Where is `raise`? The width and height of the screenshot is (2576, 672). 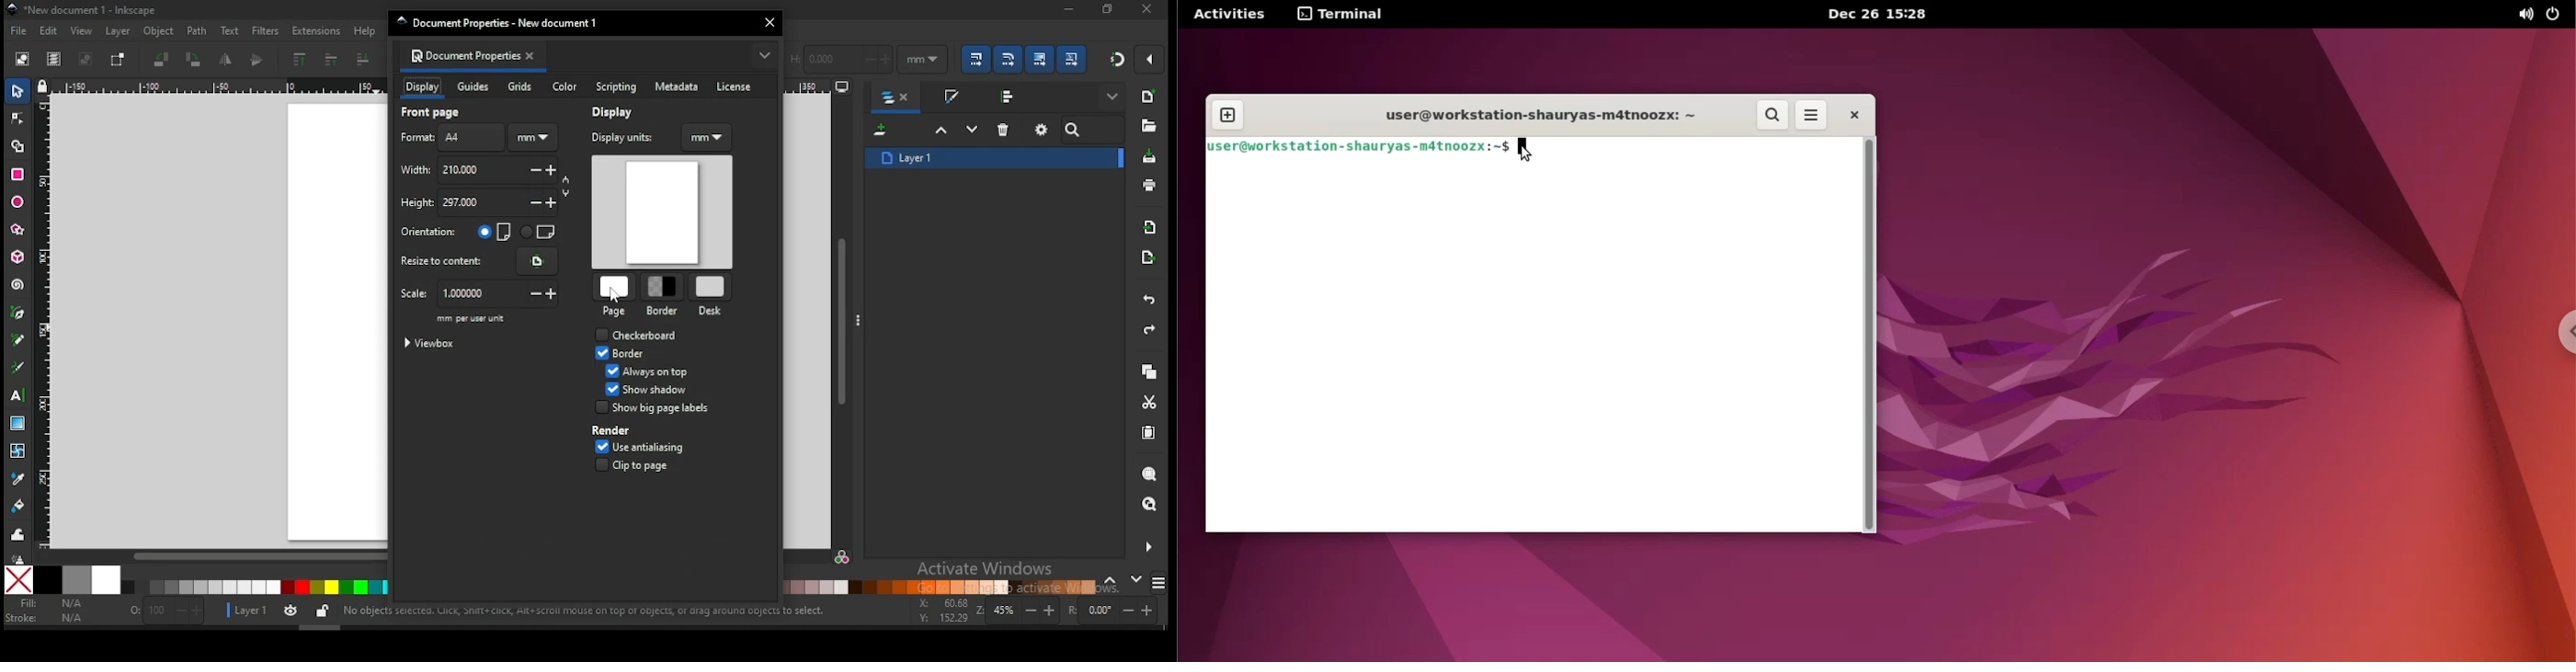 raise is located at coordinates (328, 61).